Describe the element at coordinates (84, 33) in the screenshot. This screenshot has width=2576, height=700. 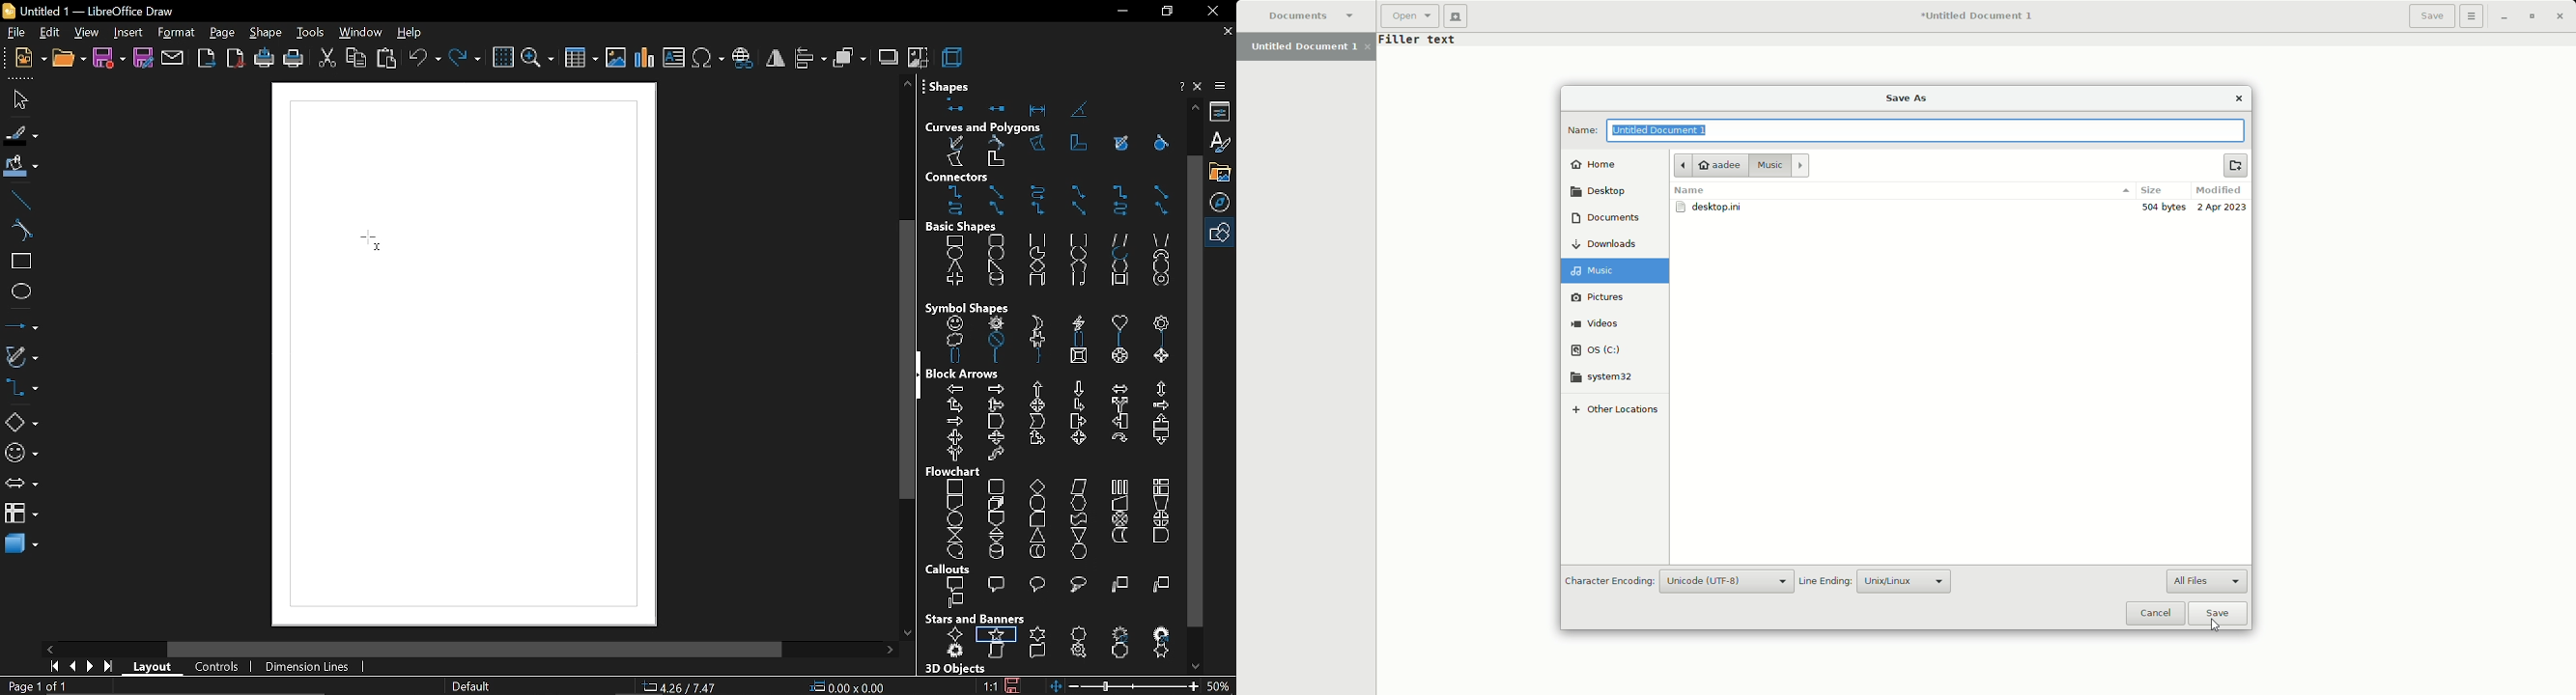
I see `view` at that location.